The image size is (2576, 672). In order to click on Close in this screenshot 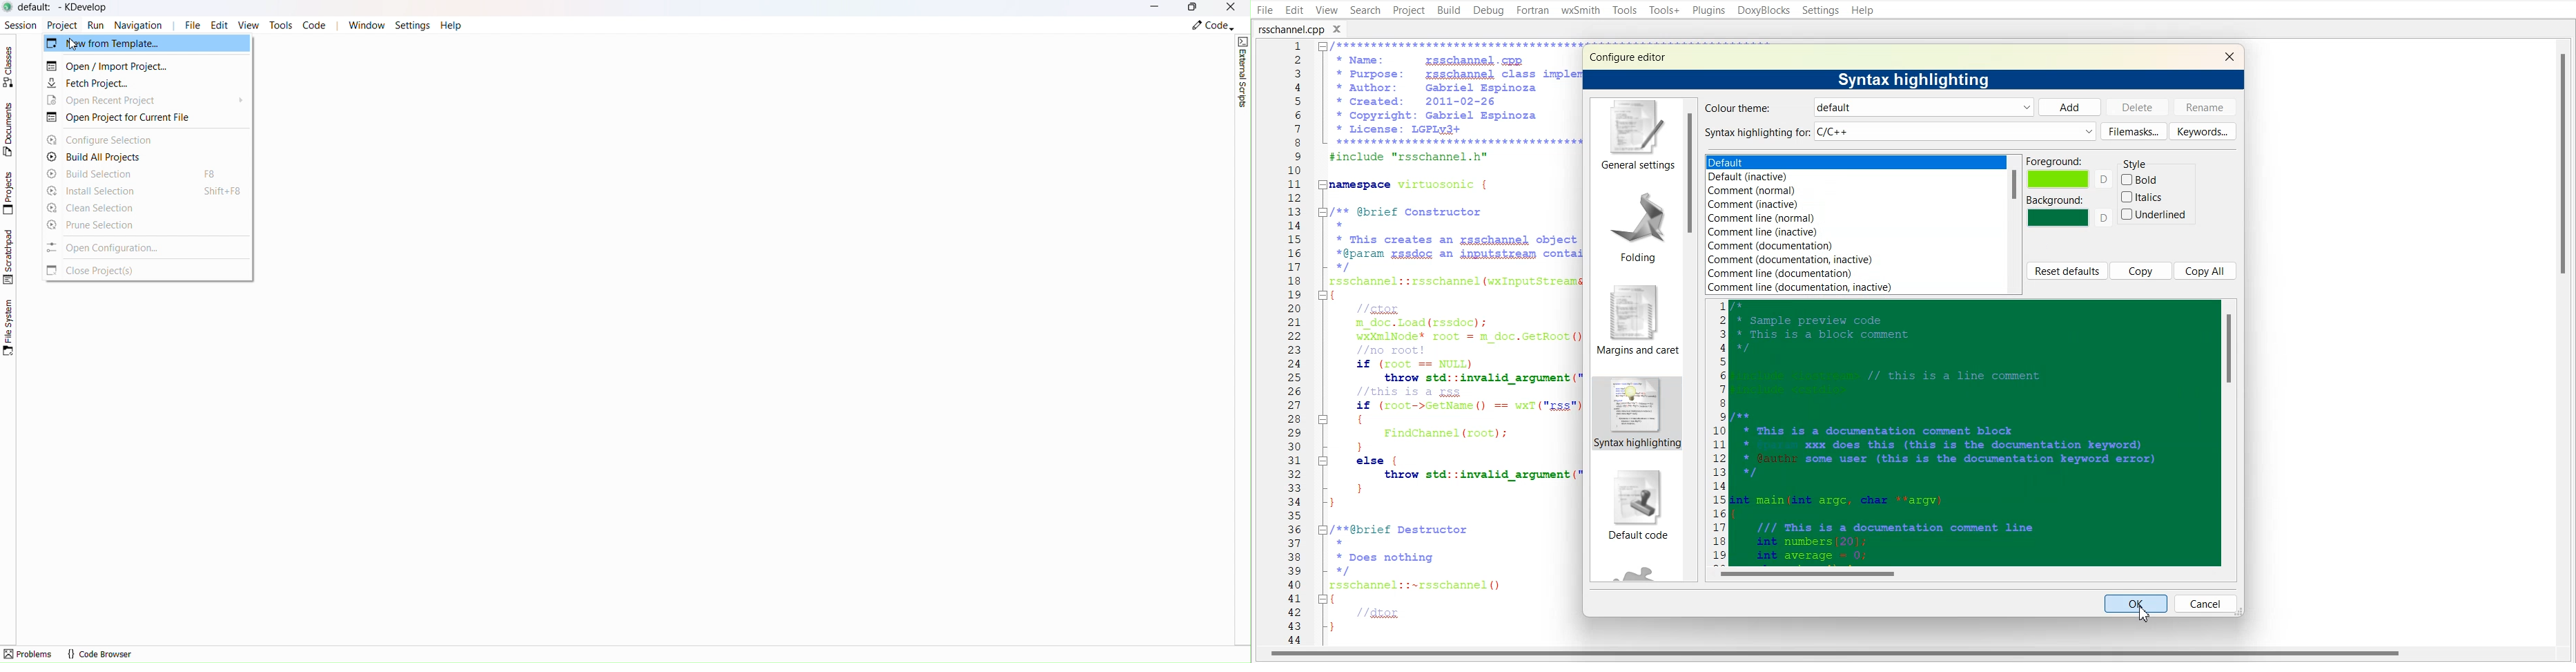, I will do `click(1341, 28)`.